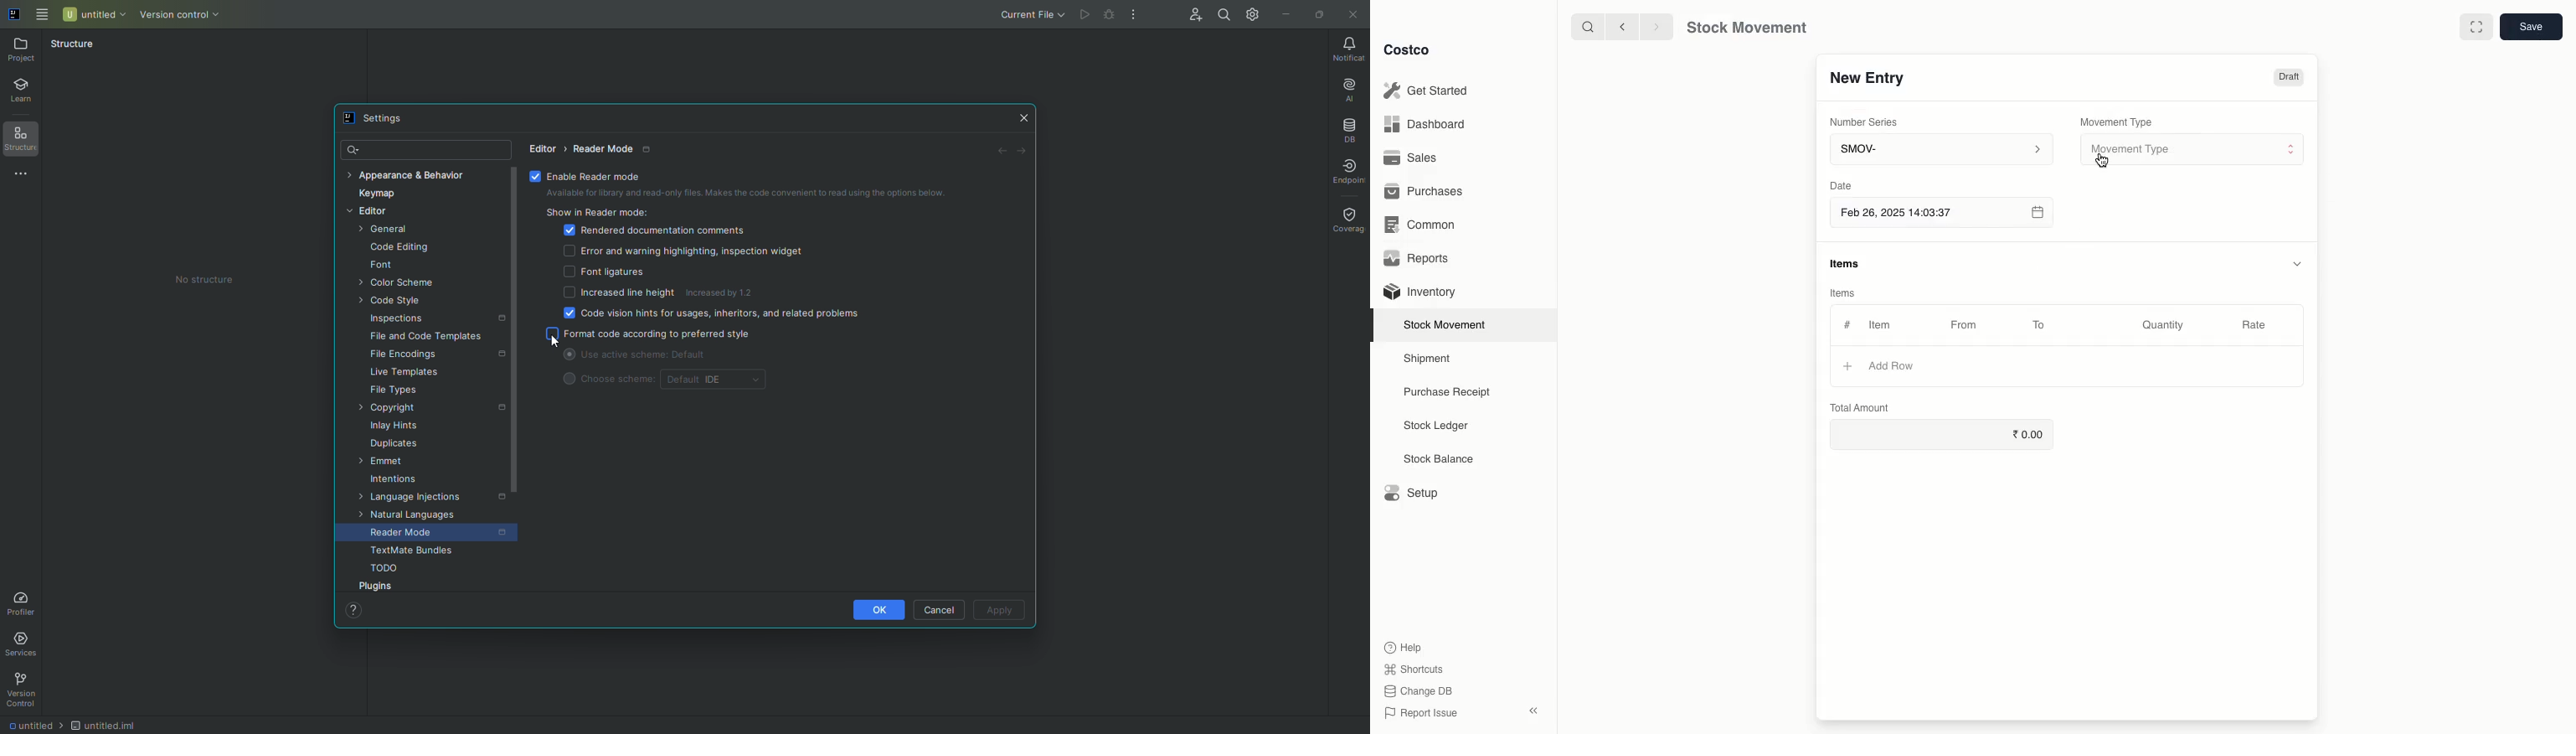  Describe the element at coordinates (1870, 125) in the screenshot. I see `Number Series` at that location.